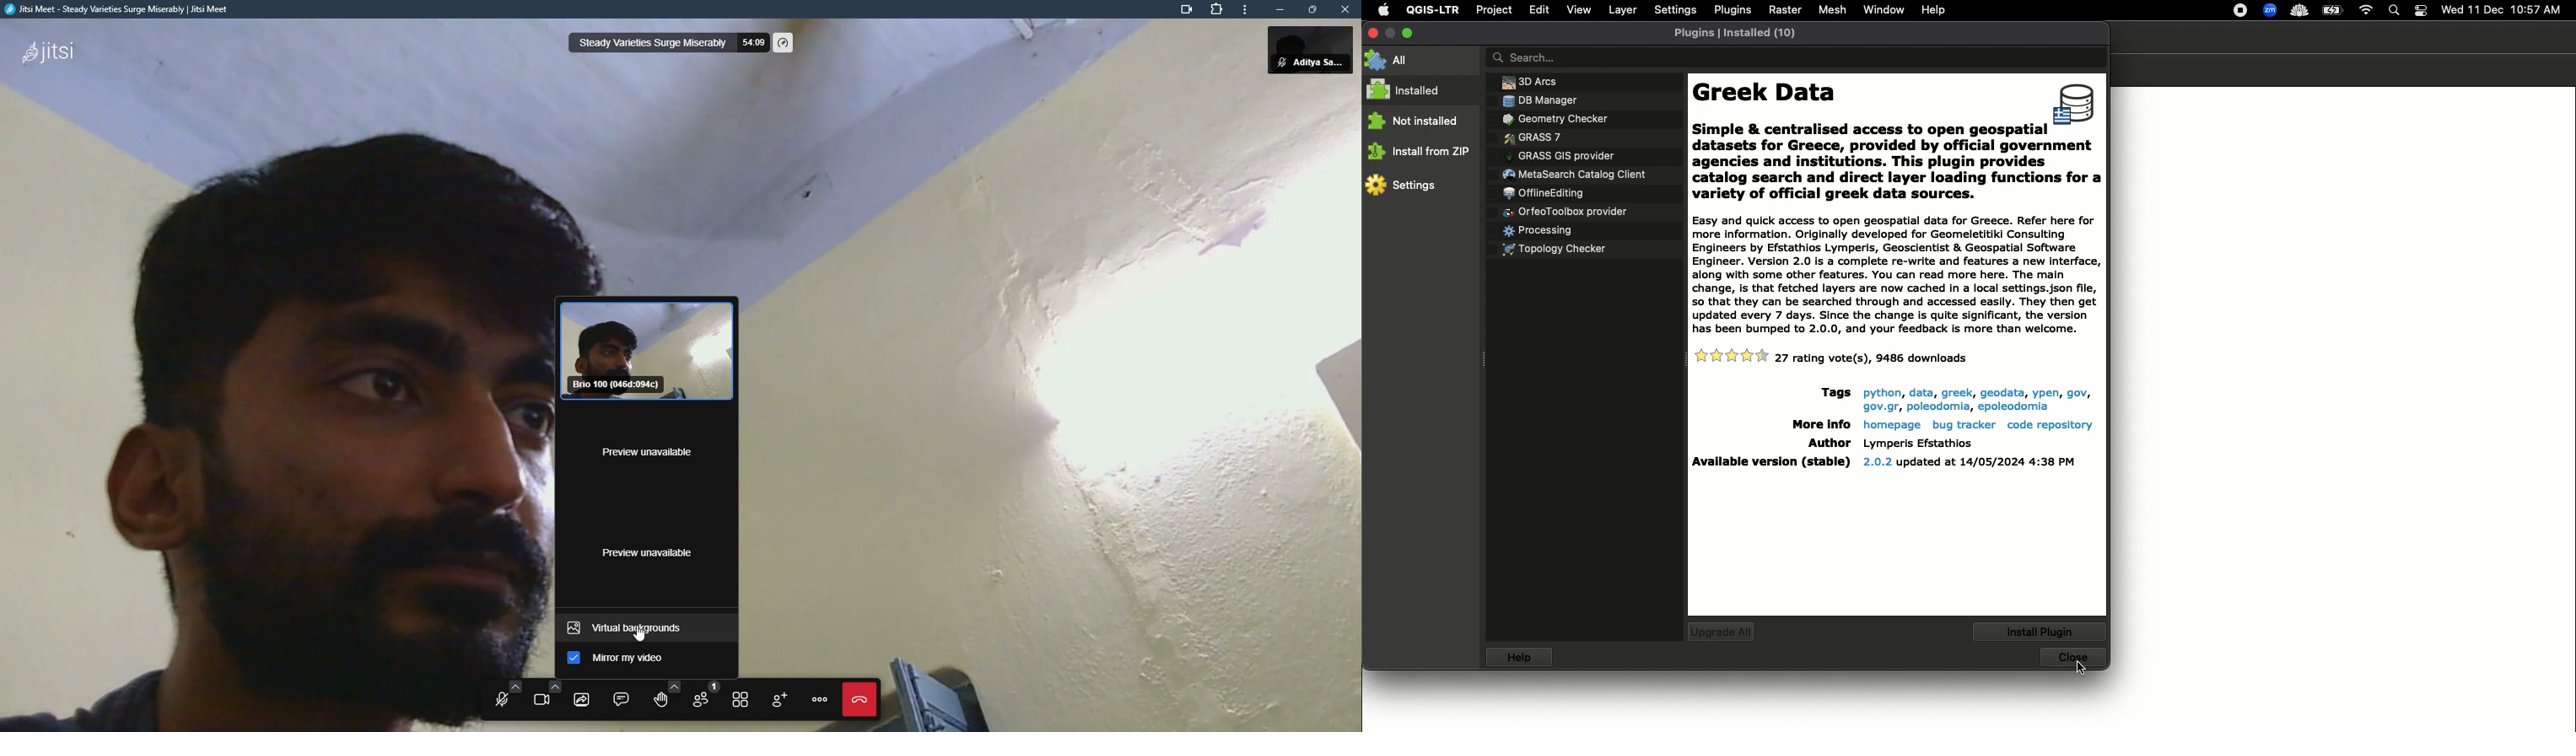 Image resolution: width=2576 pixels, height=756 pixels. I want to click on profile, so click(1324, 50).